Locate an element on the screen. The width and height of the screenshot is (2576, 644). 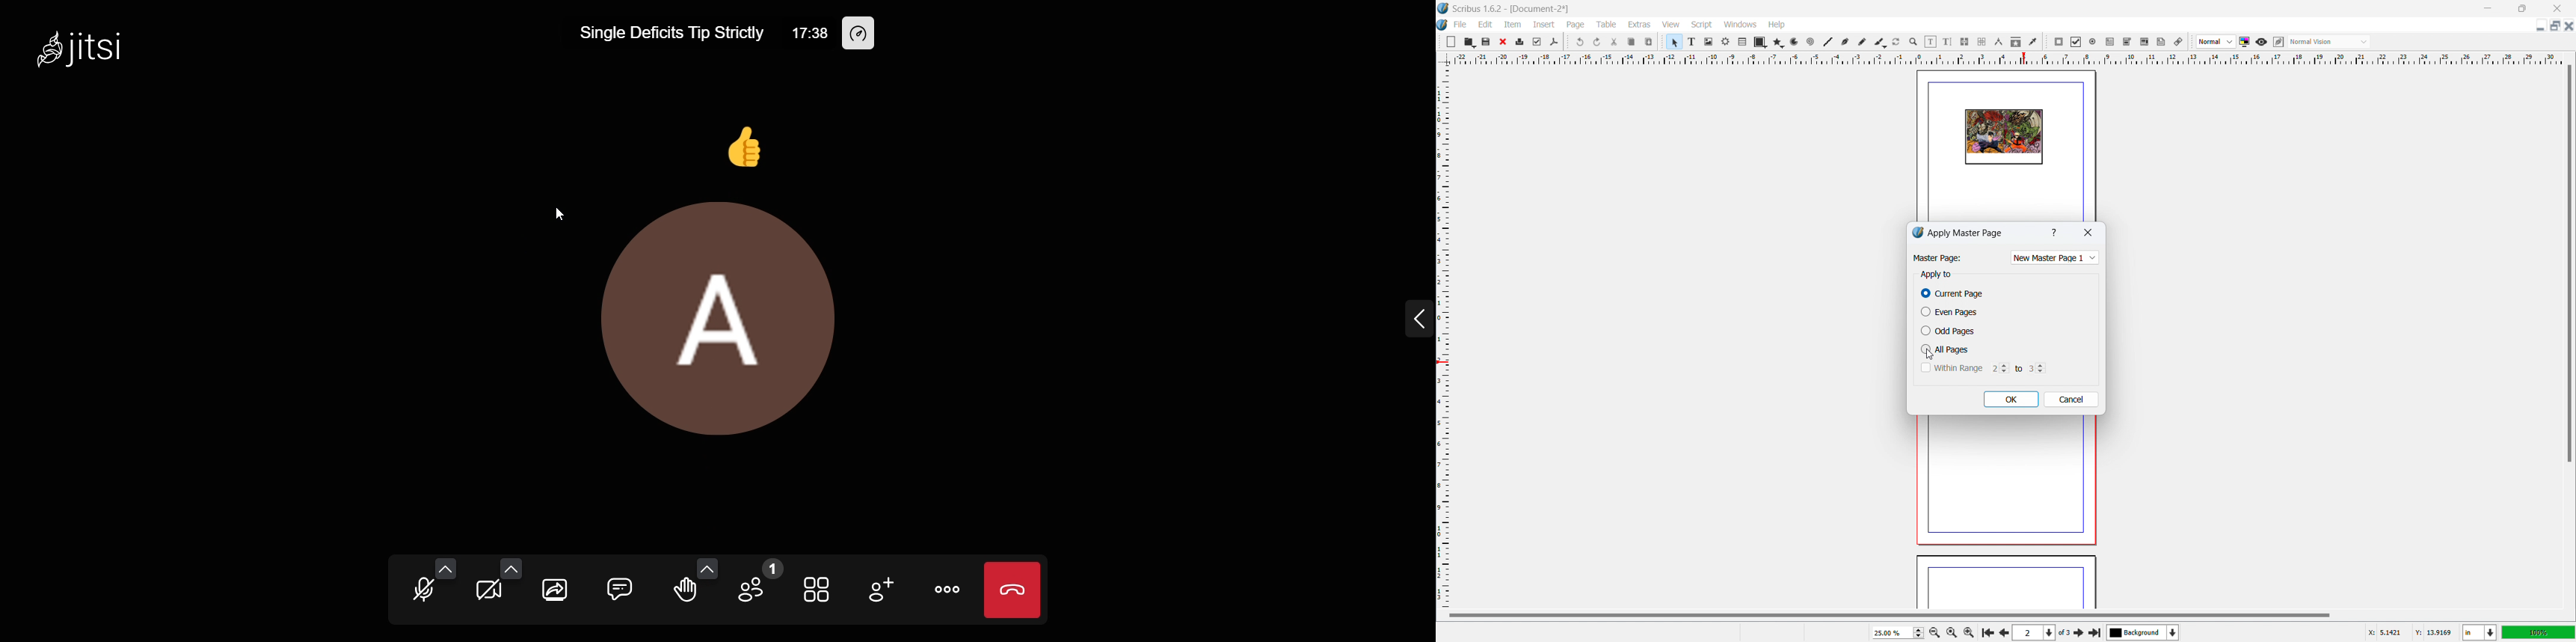
move toolbox is located at coordinates (2192, 42).